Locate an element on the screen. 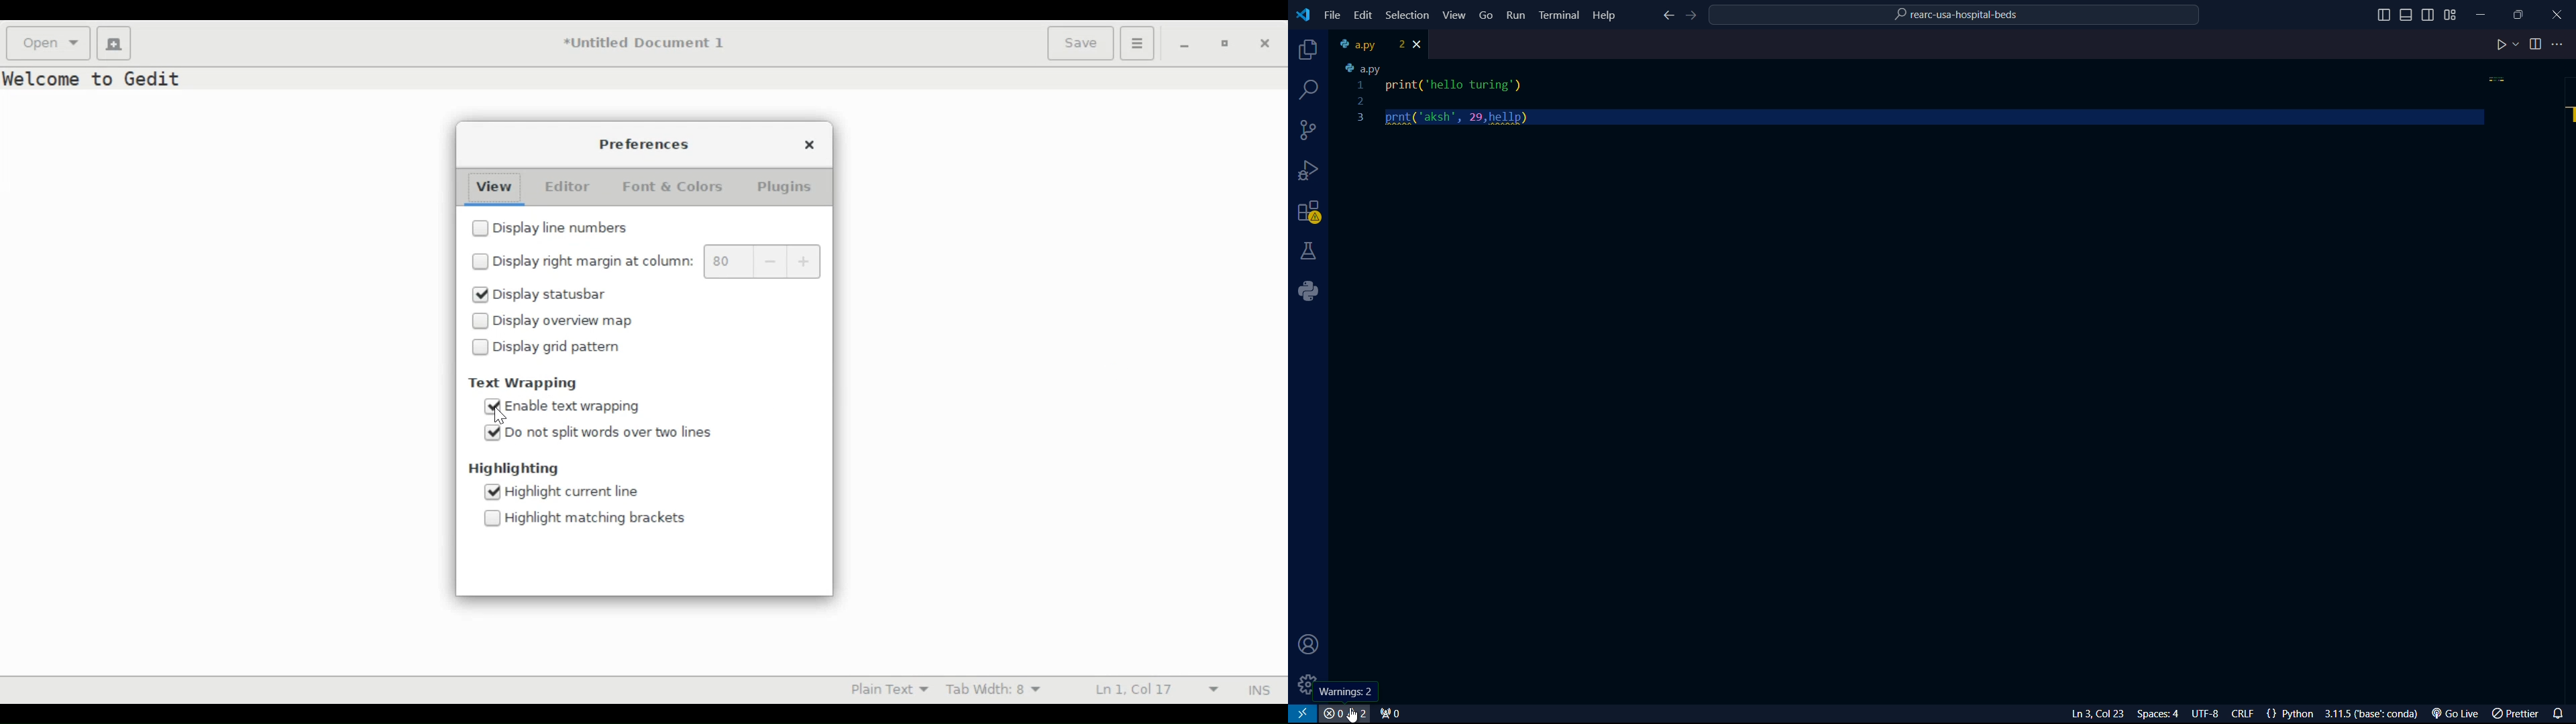 The height and width of the screenshot is (728, 2576). notifications is located at coordinates (2561, 712).